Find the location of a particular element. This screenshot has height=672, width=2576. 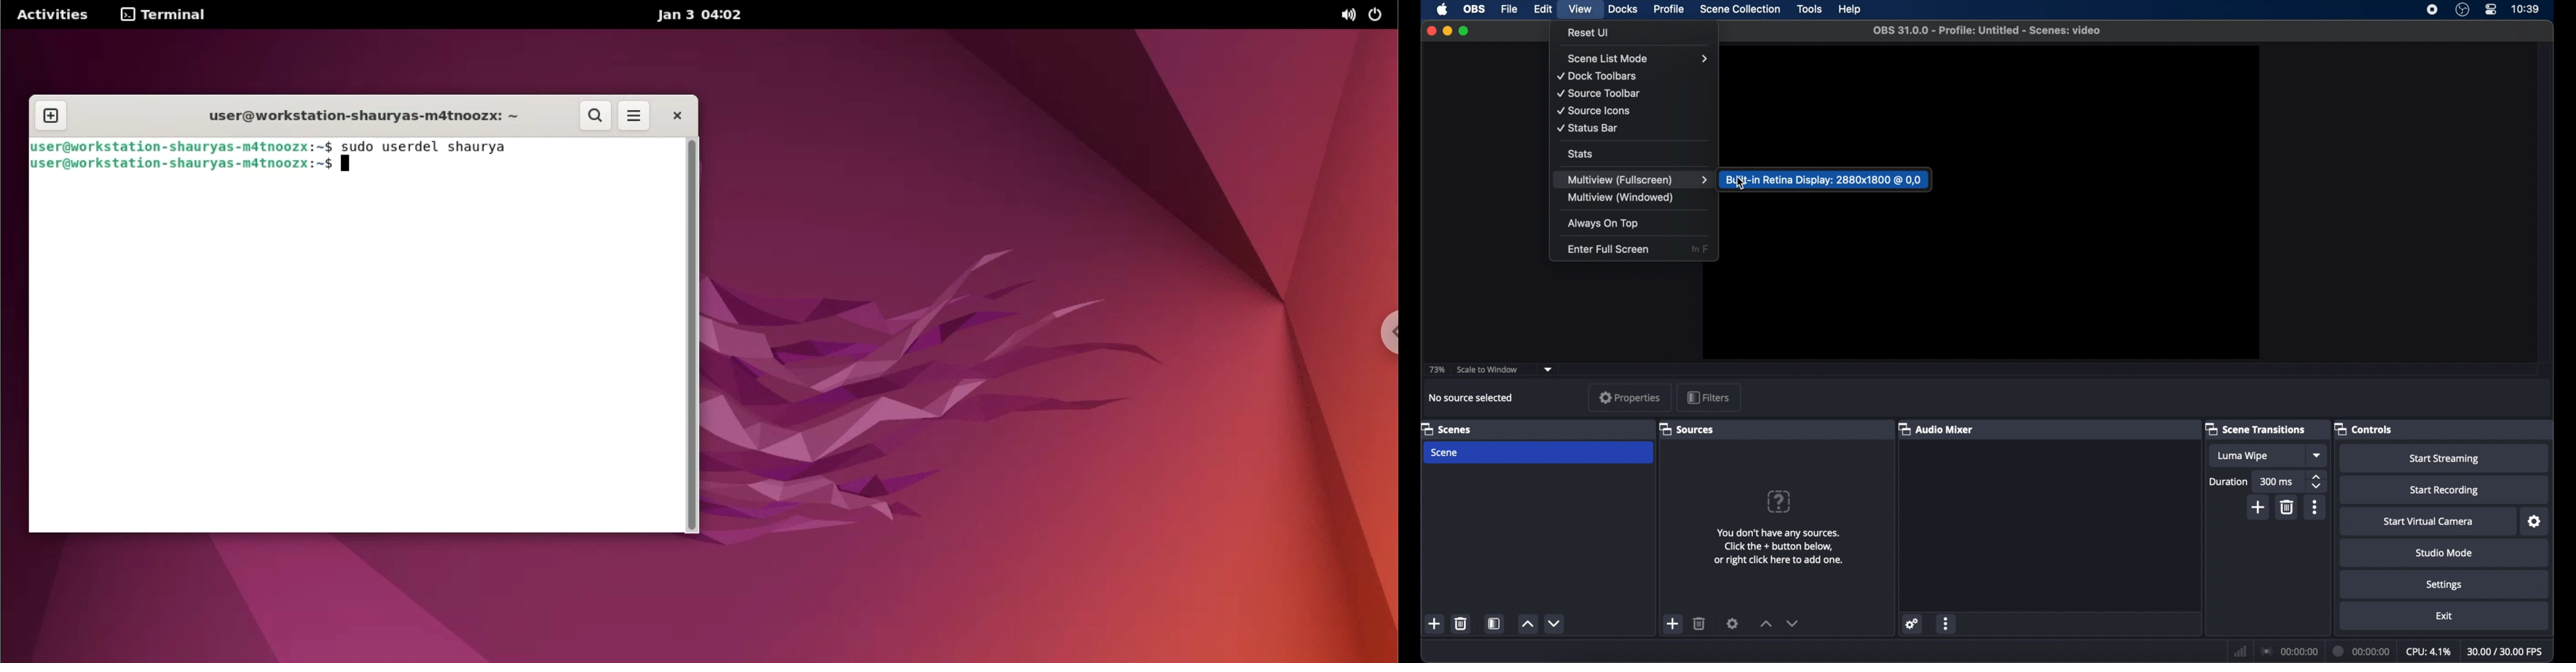

scale to window is located at coordinates (1487, 370).